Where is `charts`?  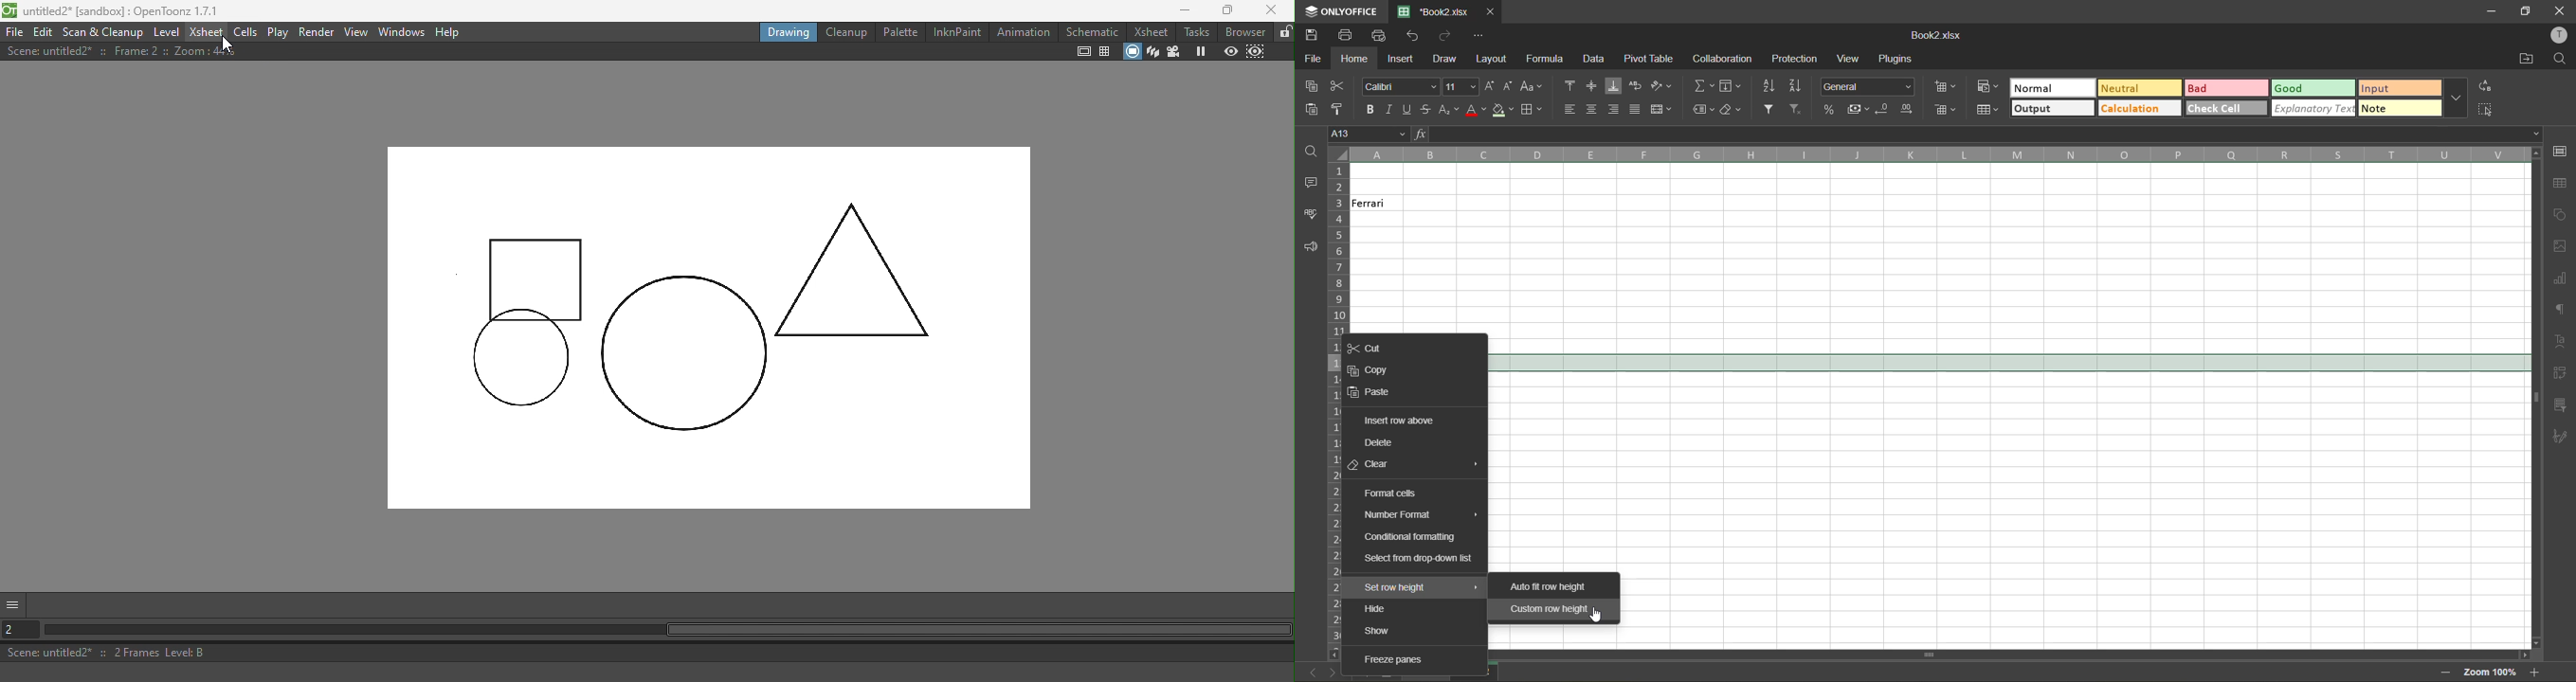
charts is located at coordinates (2562, 281).